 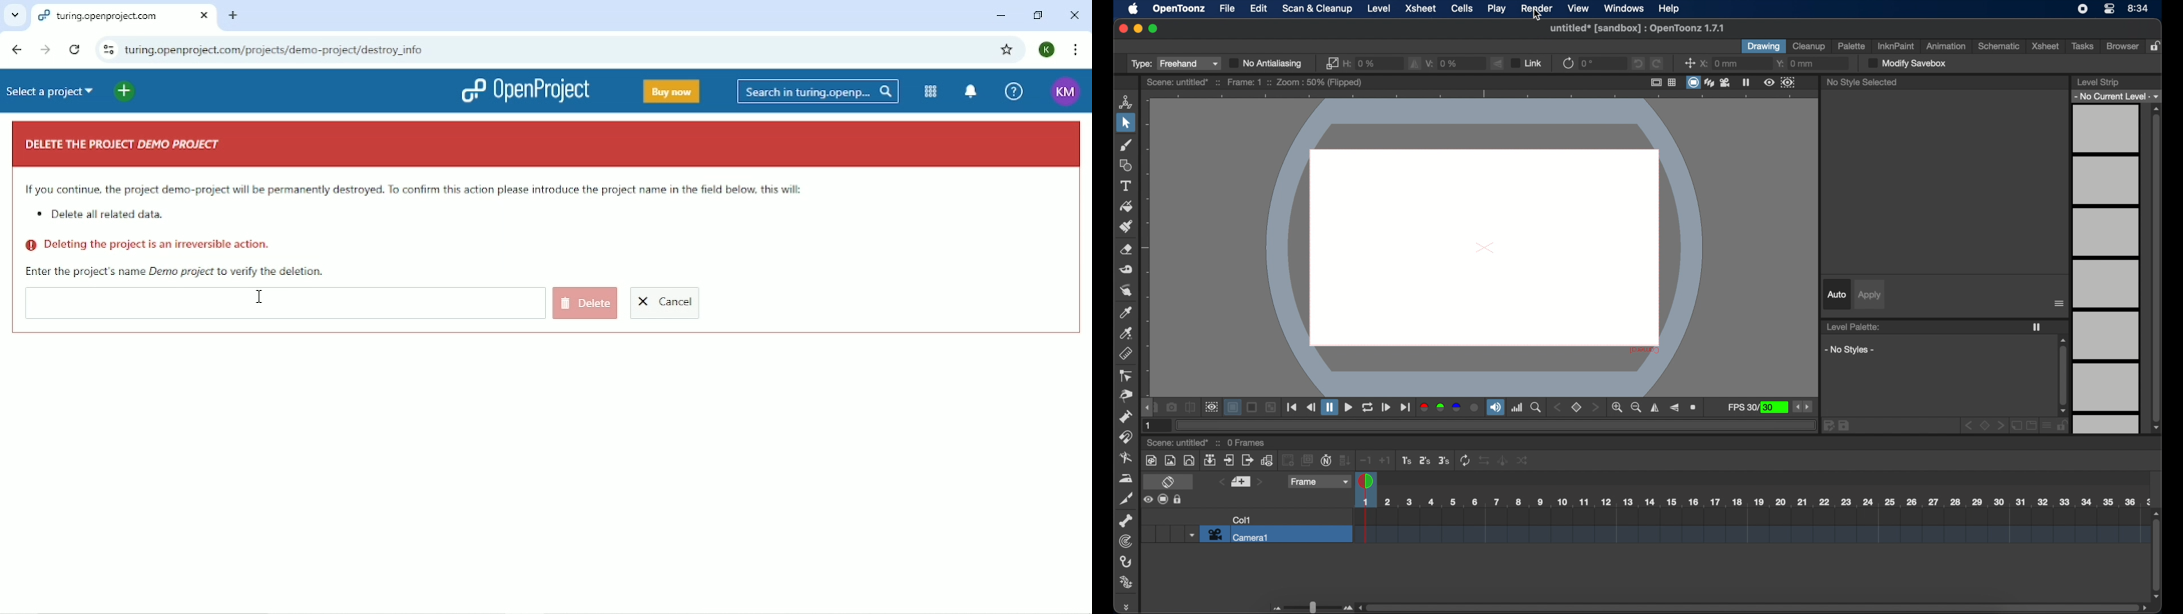 I want to click on hook tool, so click(x=1127, y=562).